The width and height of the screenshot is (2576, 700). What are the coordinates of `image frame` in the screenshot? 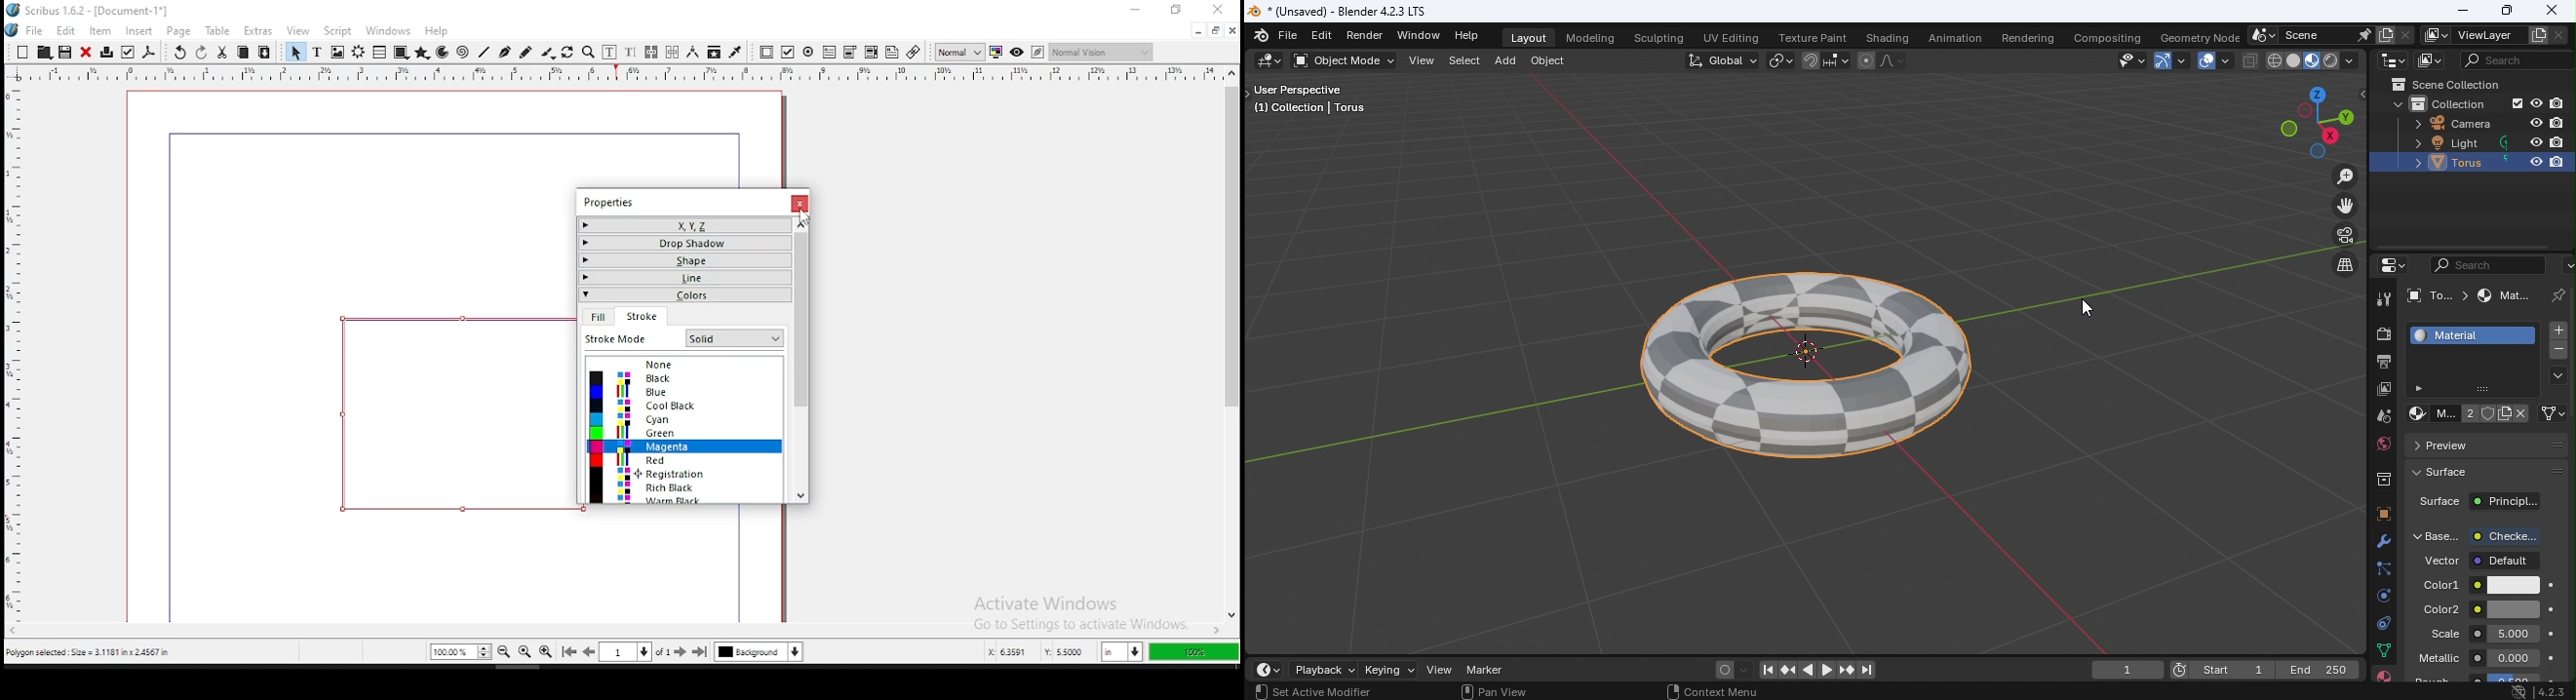 It's located at (337, 52).